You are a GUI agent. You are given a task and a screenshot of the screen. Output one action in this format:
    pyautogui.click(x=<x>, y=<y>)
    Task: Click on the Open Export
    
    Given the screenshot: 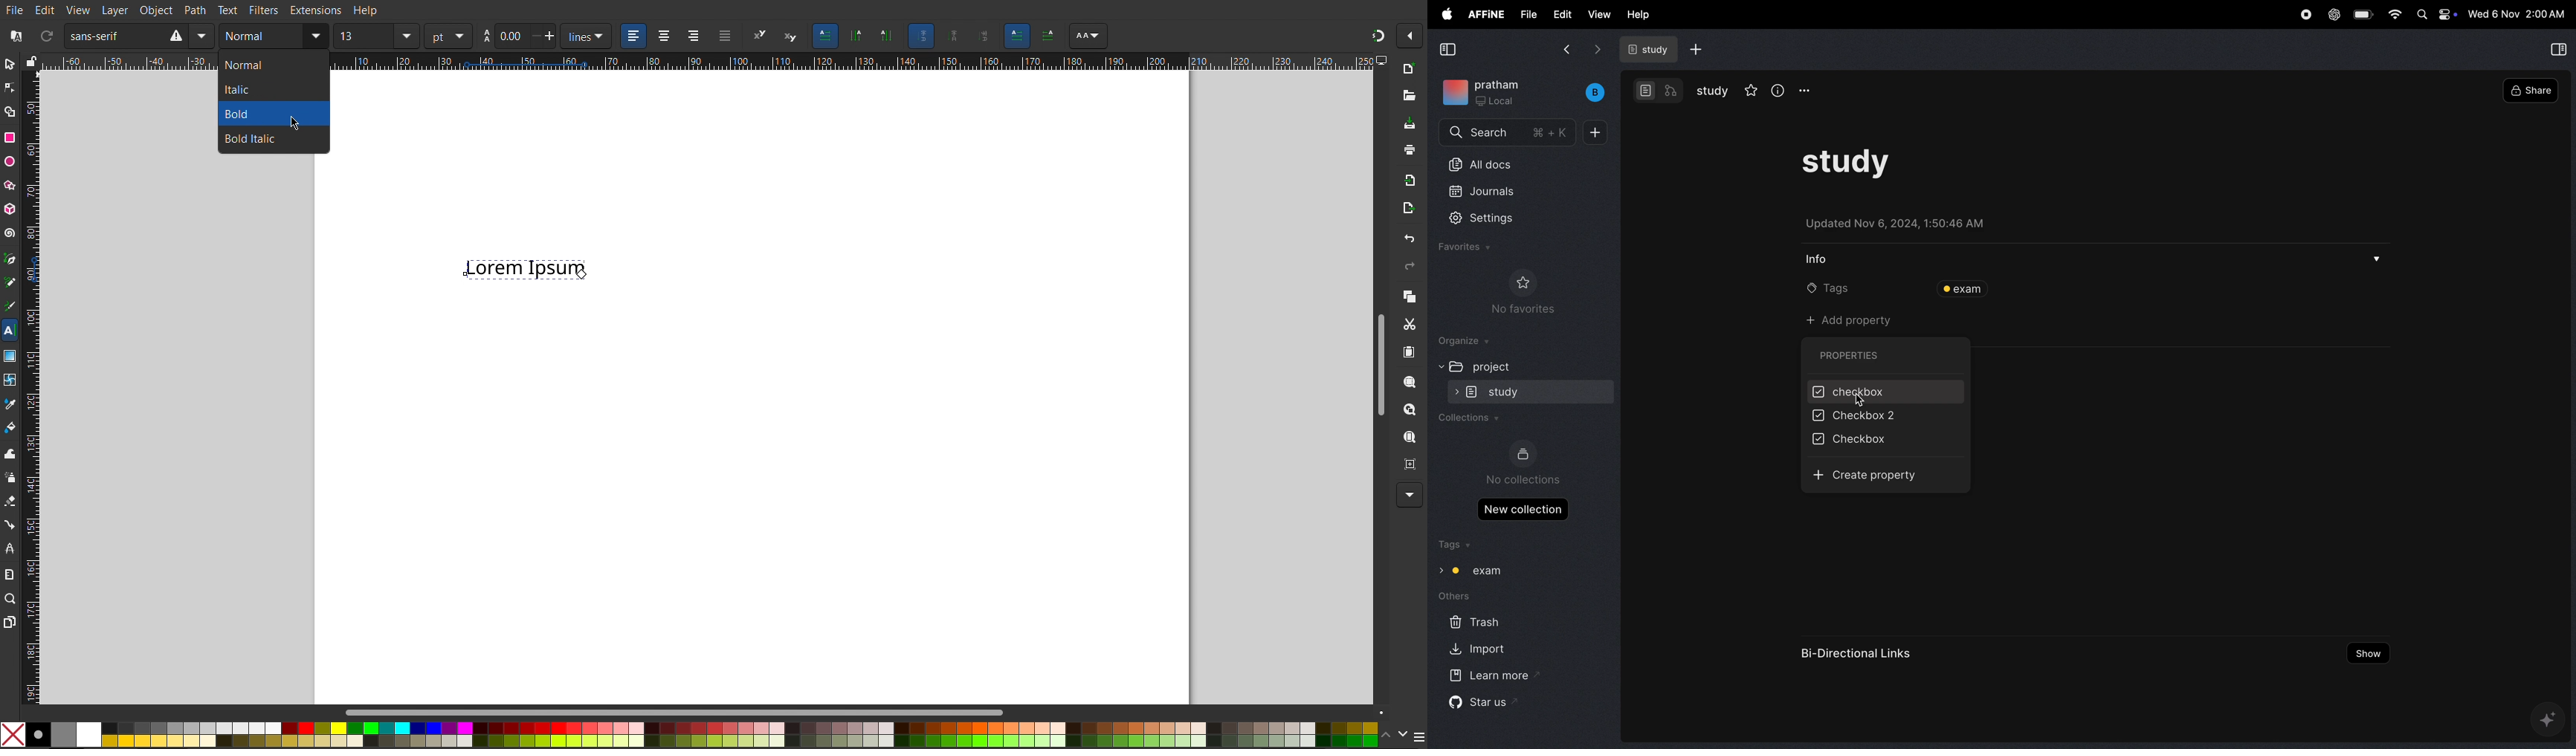 What is the action you would take?
    pyautogui.click(x=1408, y=210)
    